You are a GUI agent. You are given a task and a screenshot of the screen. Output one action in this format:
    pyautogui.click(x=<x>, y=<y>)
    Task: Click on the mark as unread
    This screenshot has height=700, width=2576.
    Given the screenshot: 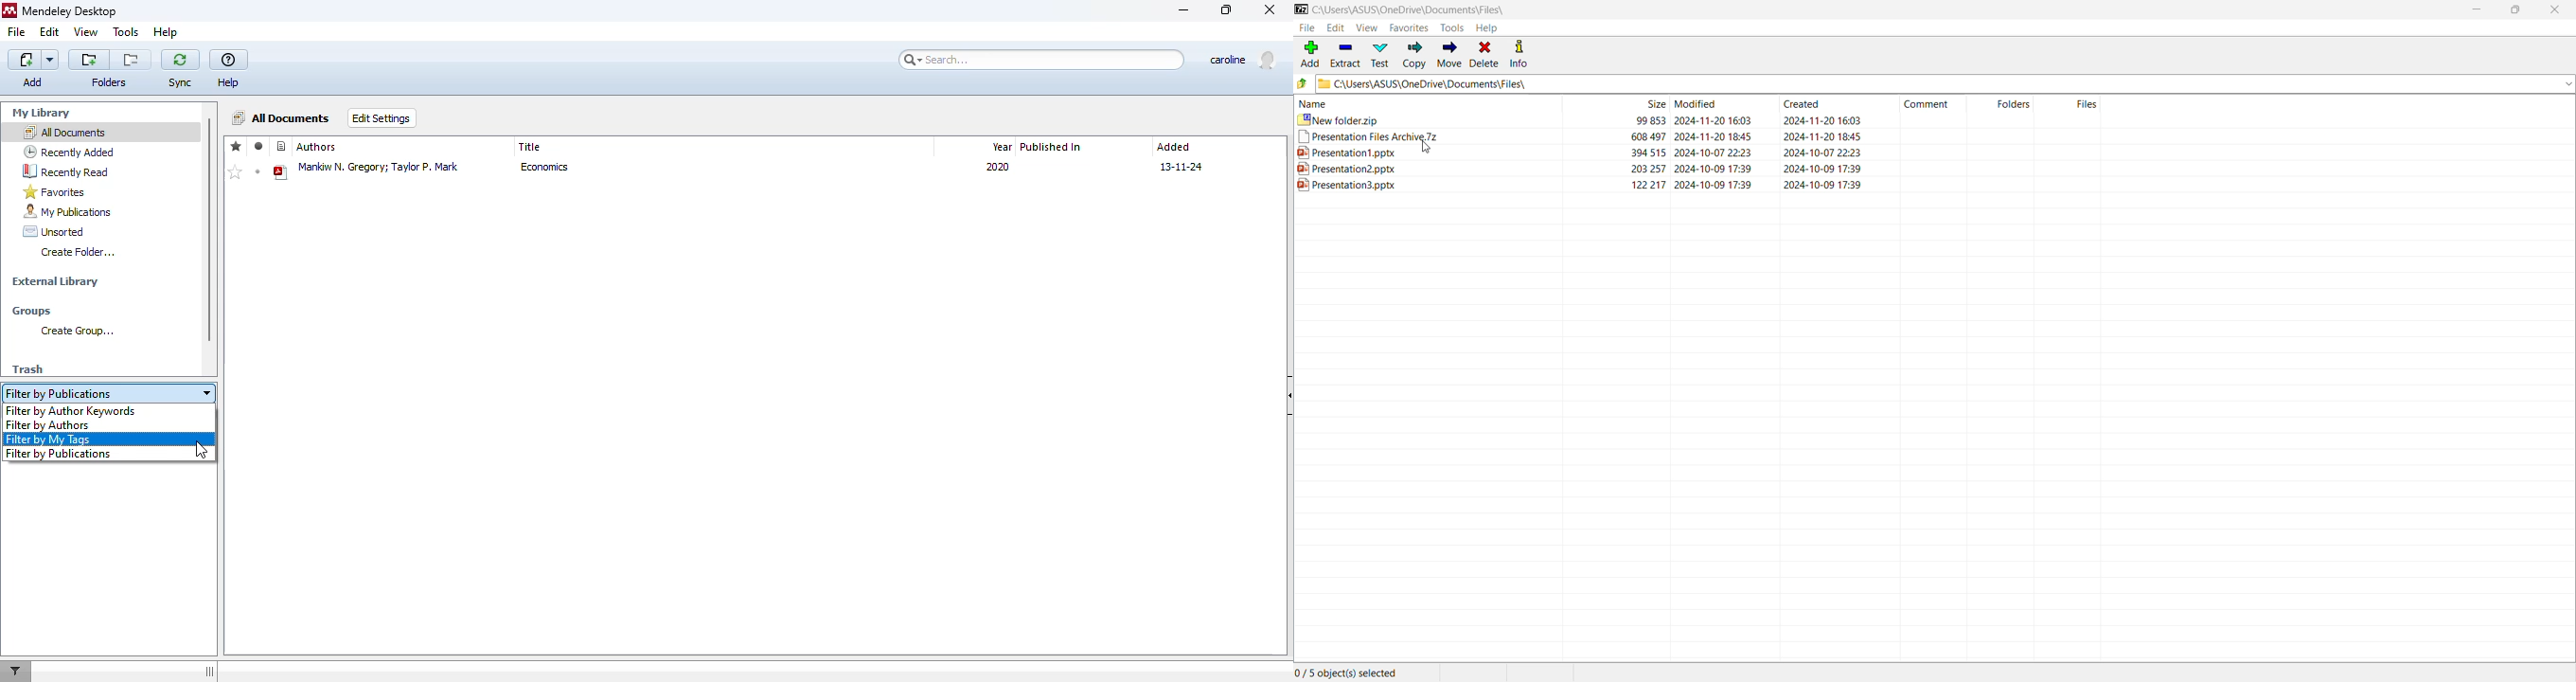 What is the action you would take?
    pyautogui.click(x=258, y=171)
    